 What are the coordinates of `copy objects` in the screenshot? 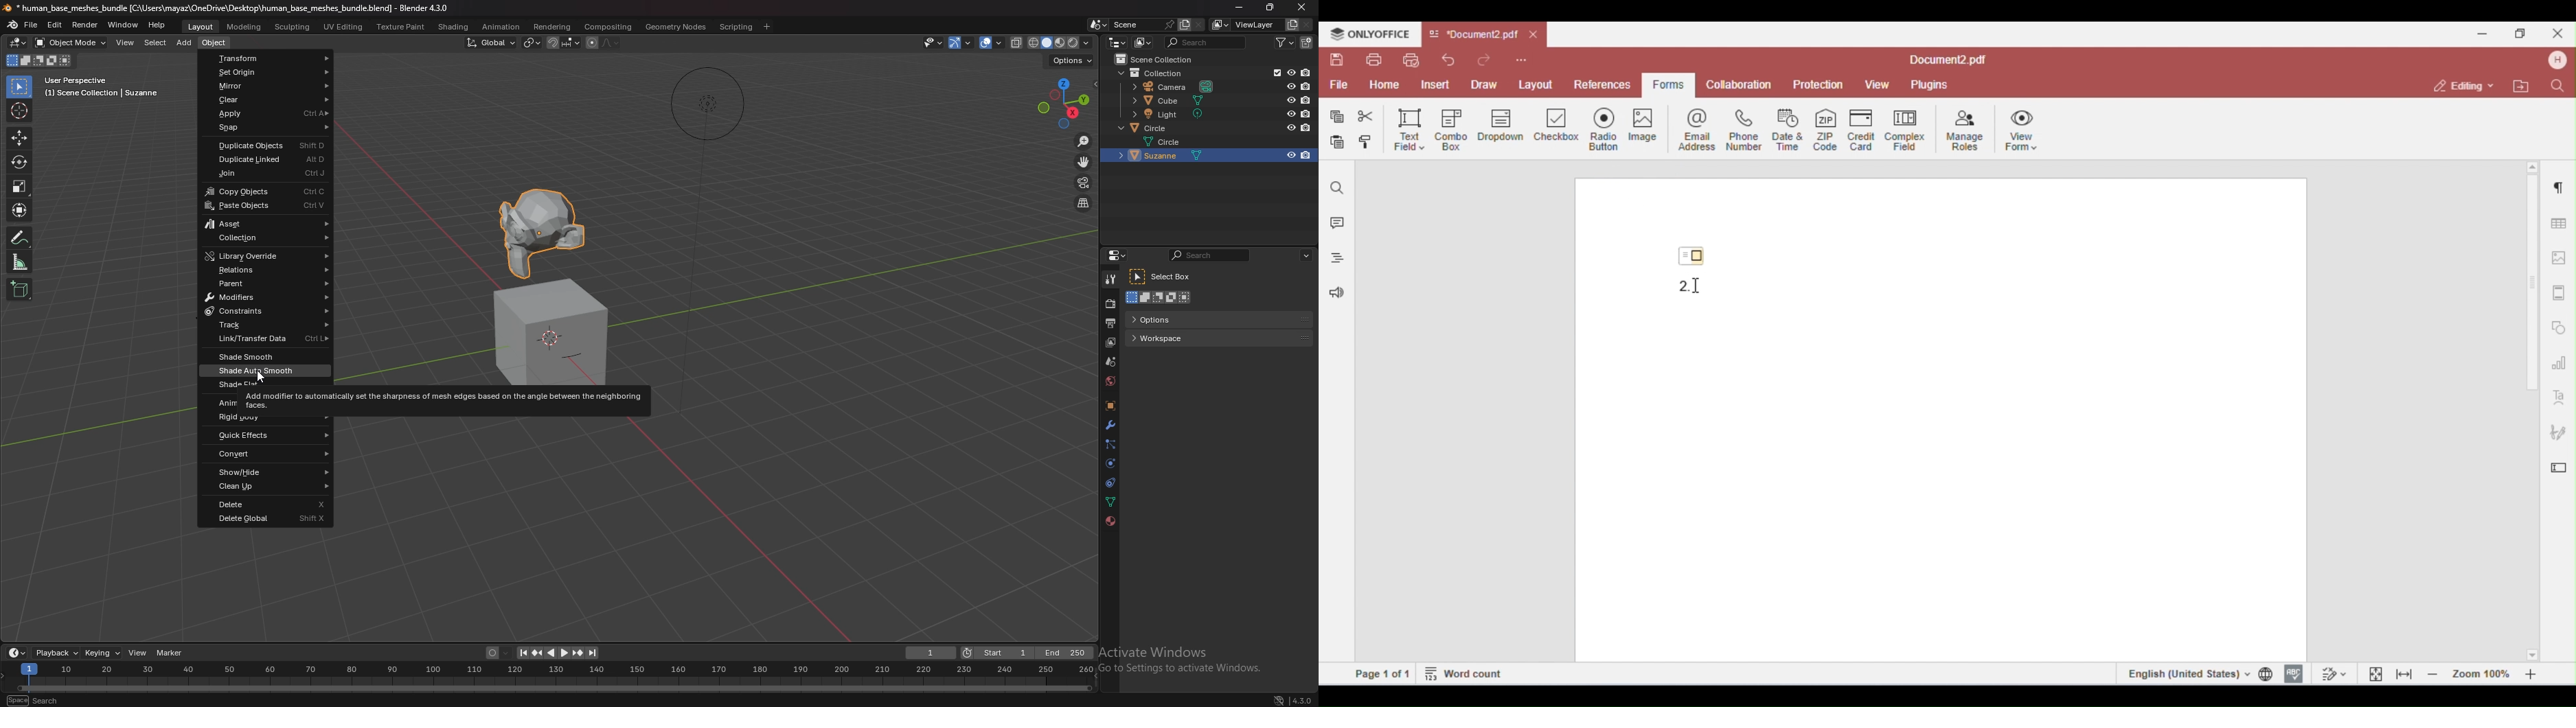 It's located at (264, 192).